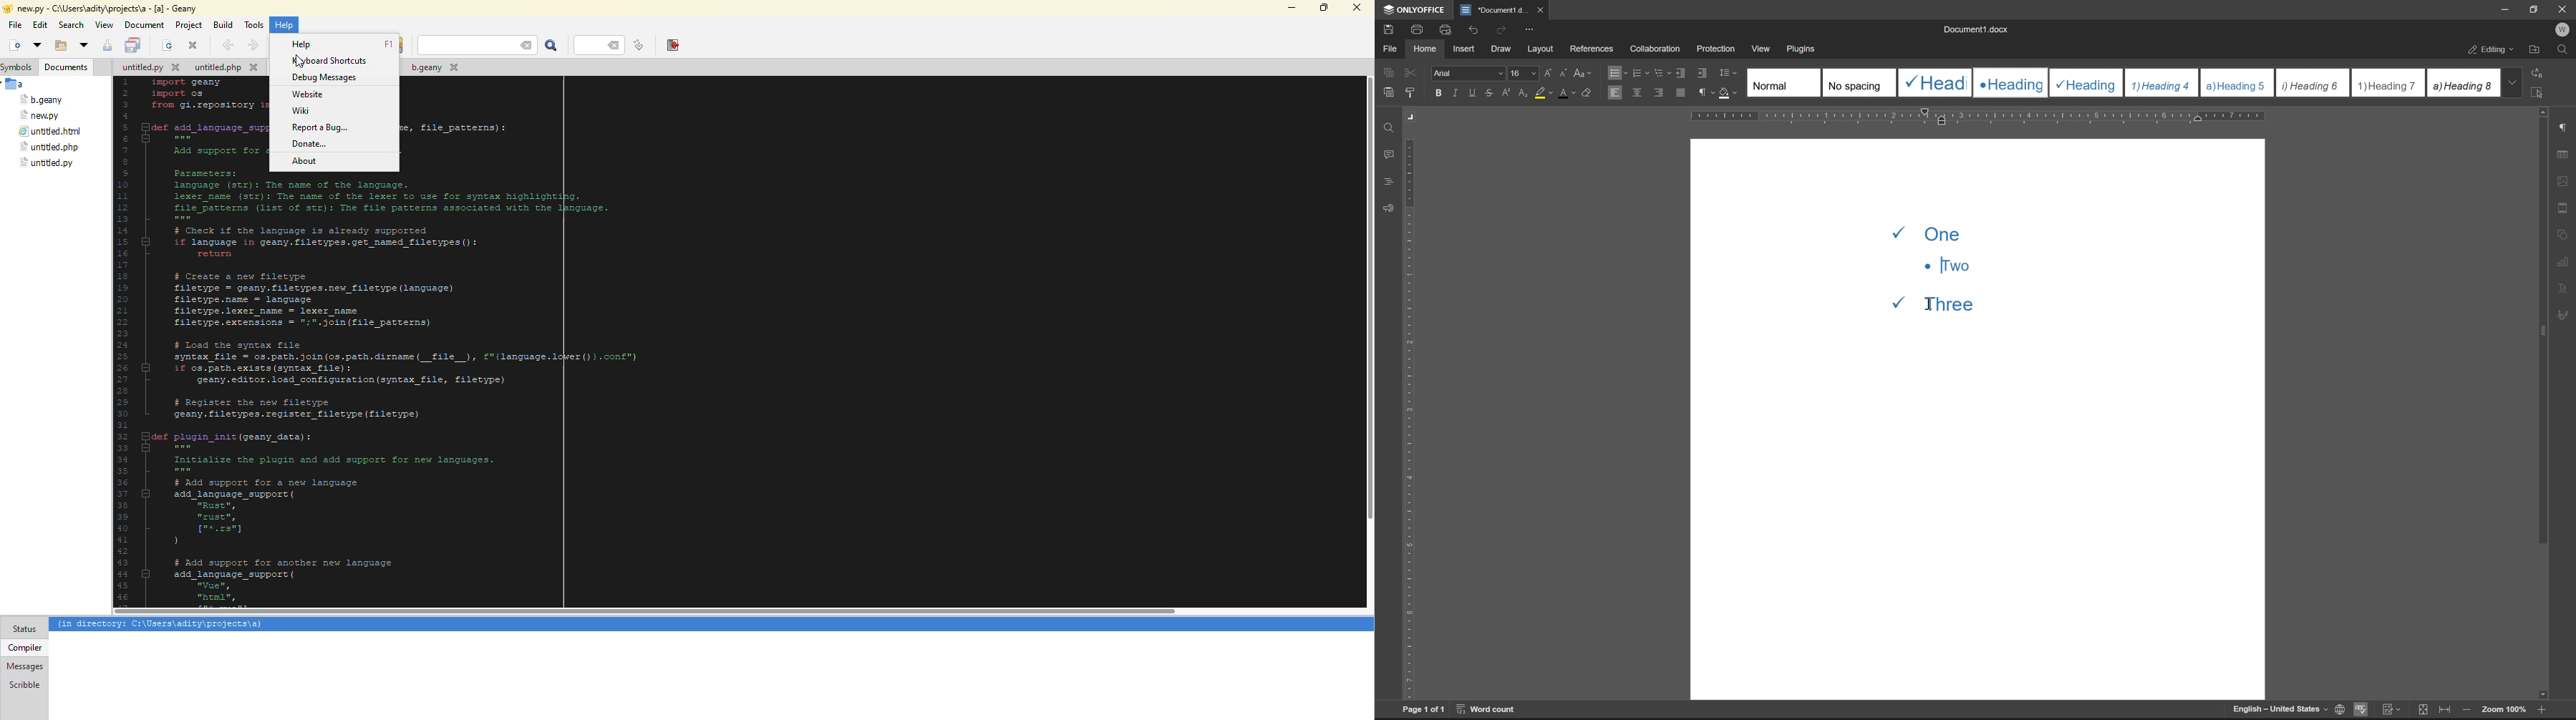 This screenshot has height=728, width=2576. What do you see at coordinates (311, 144) in the screenshot?
I see `donate` at bounding box center [311, 144].